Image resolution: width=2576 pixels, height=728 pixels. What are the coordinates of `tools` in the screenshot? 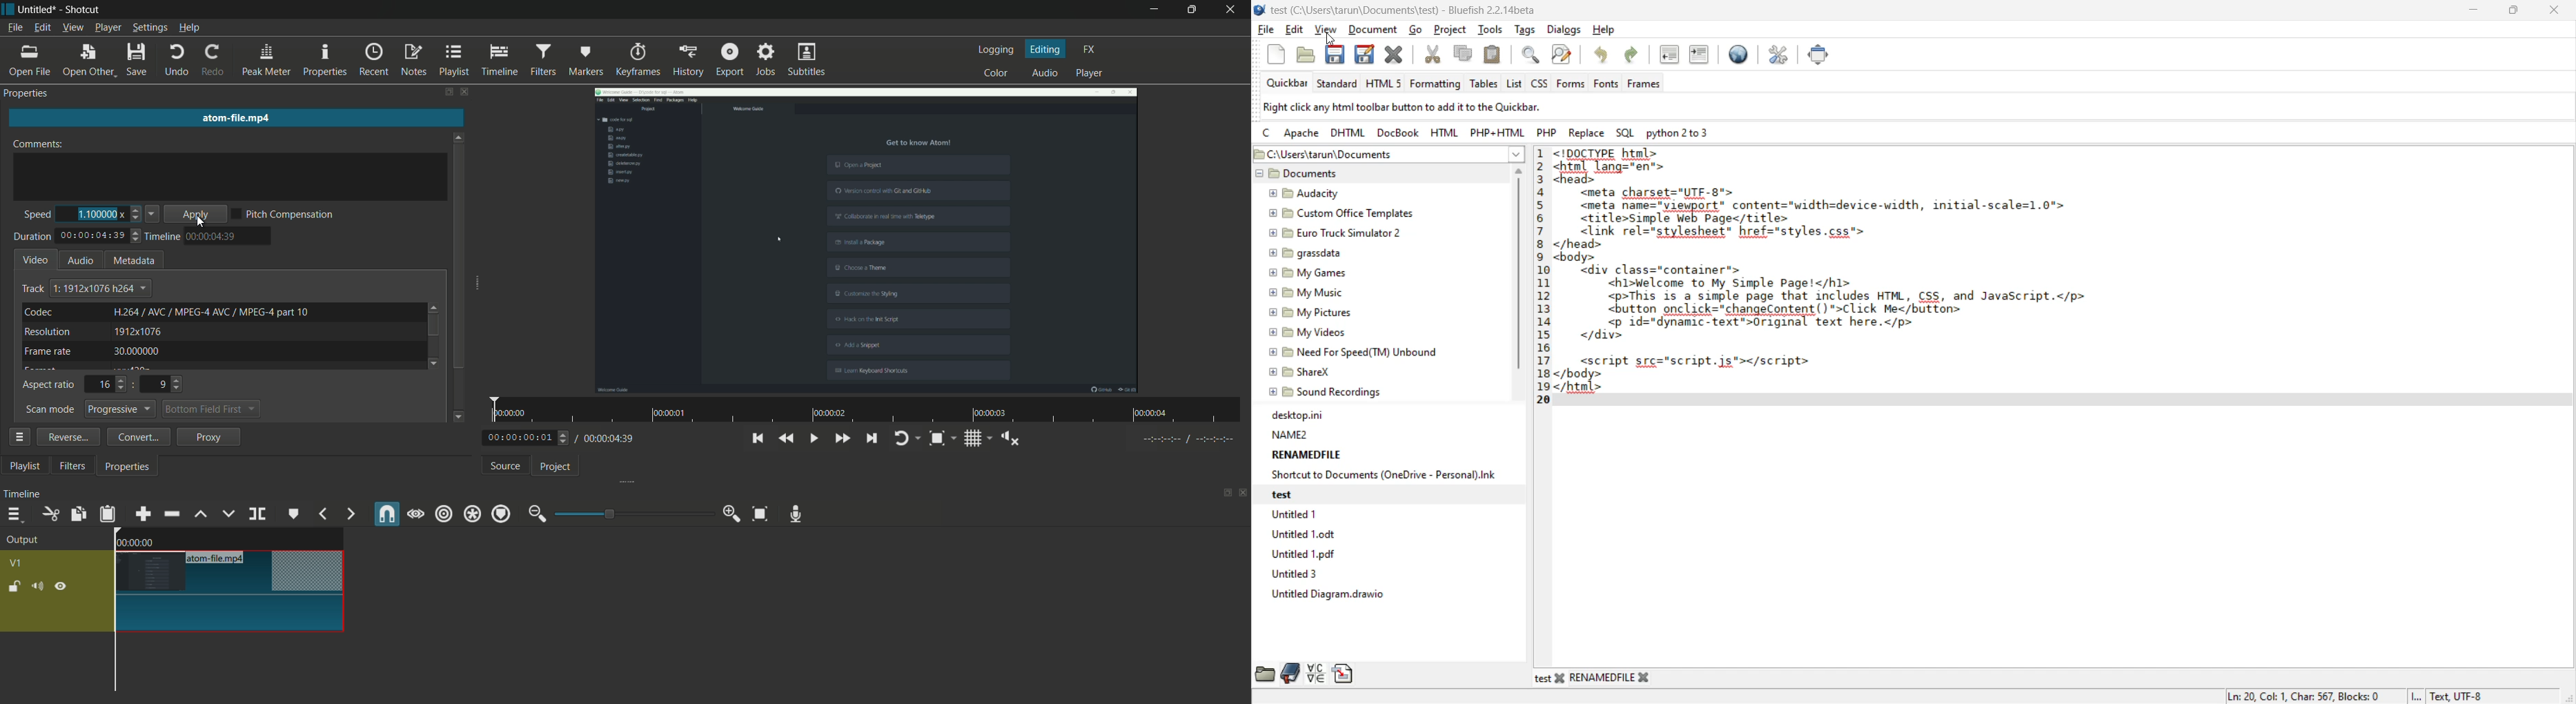 It's located at (1492, 28).